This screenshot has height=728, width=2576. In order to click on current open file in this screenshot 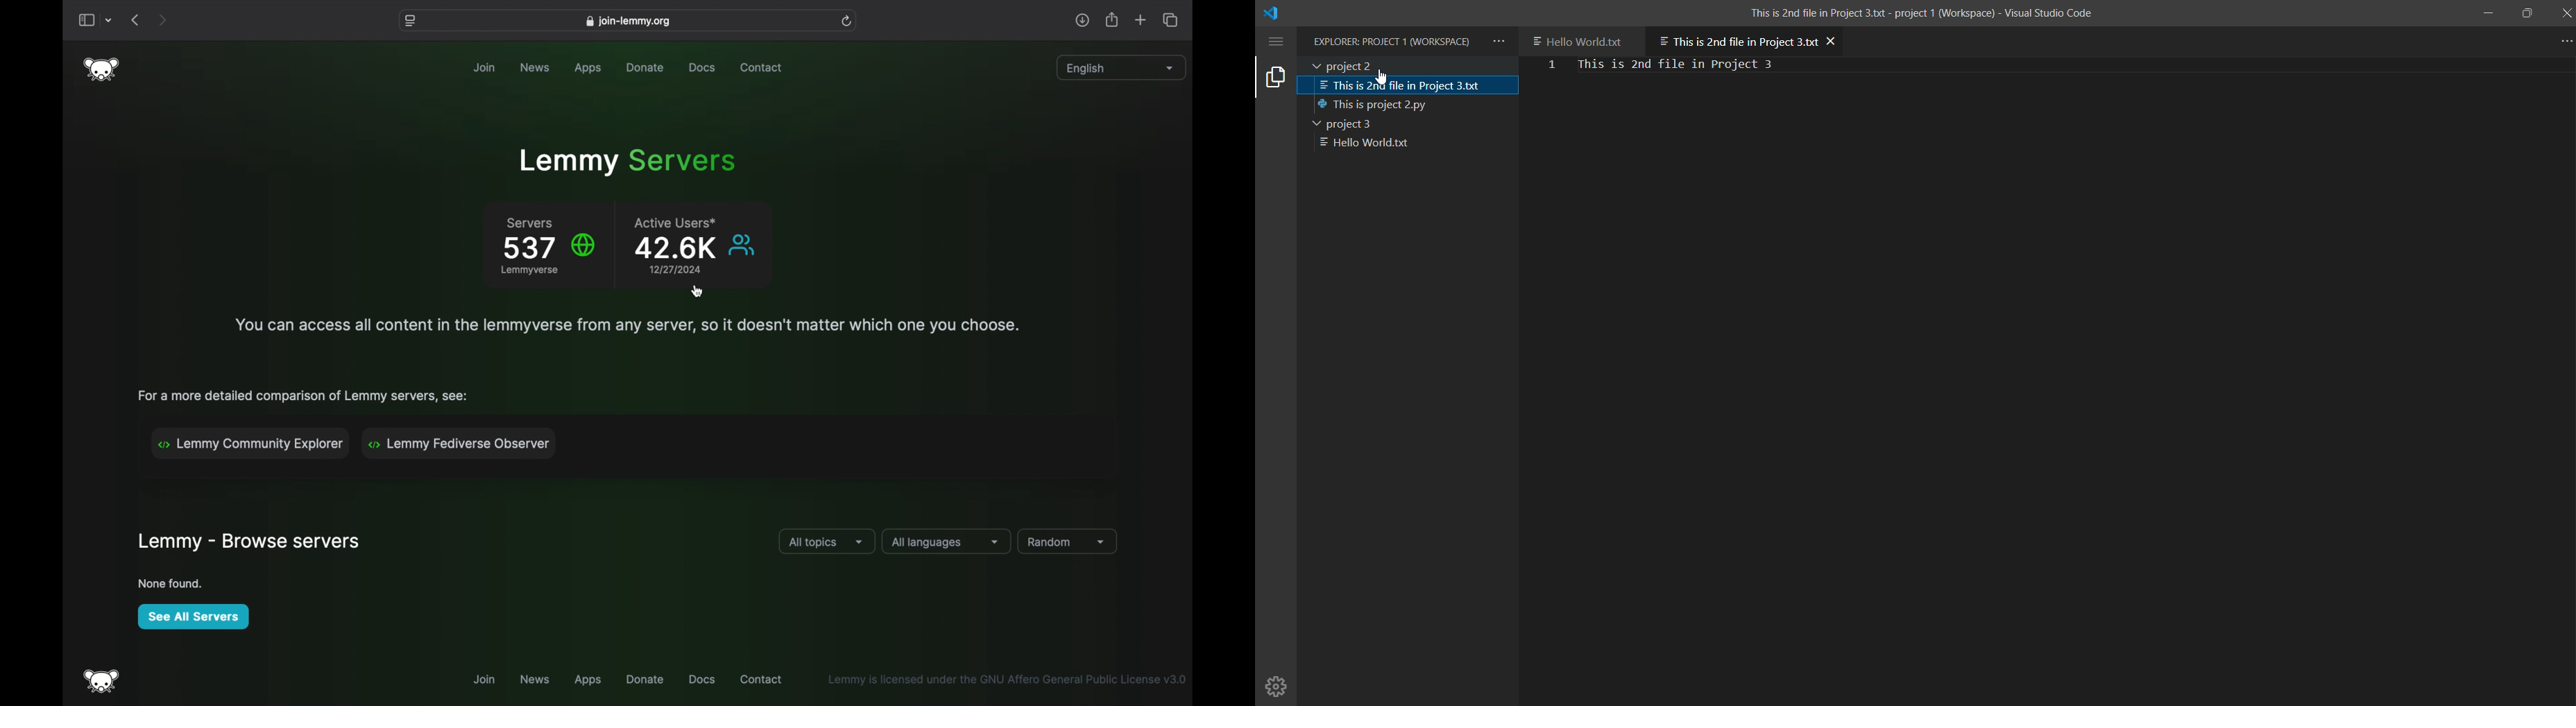, I will do `click(1736, 39)`.